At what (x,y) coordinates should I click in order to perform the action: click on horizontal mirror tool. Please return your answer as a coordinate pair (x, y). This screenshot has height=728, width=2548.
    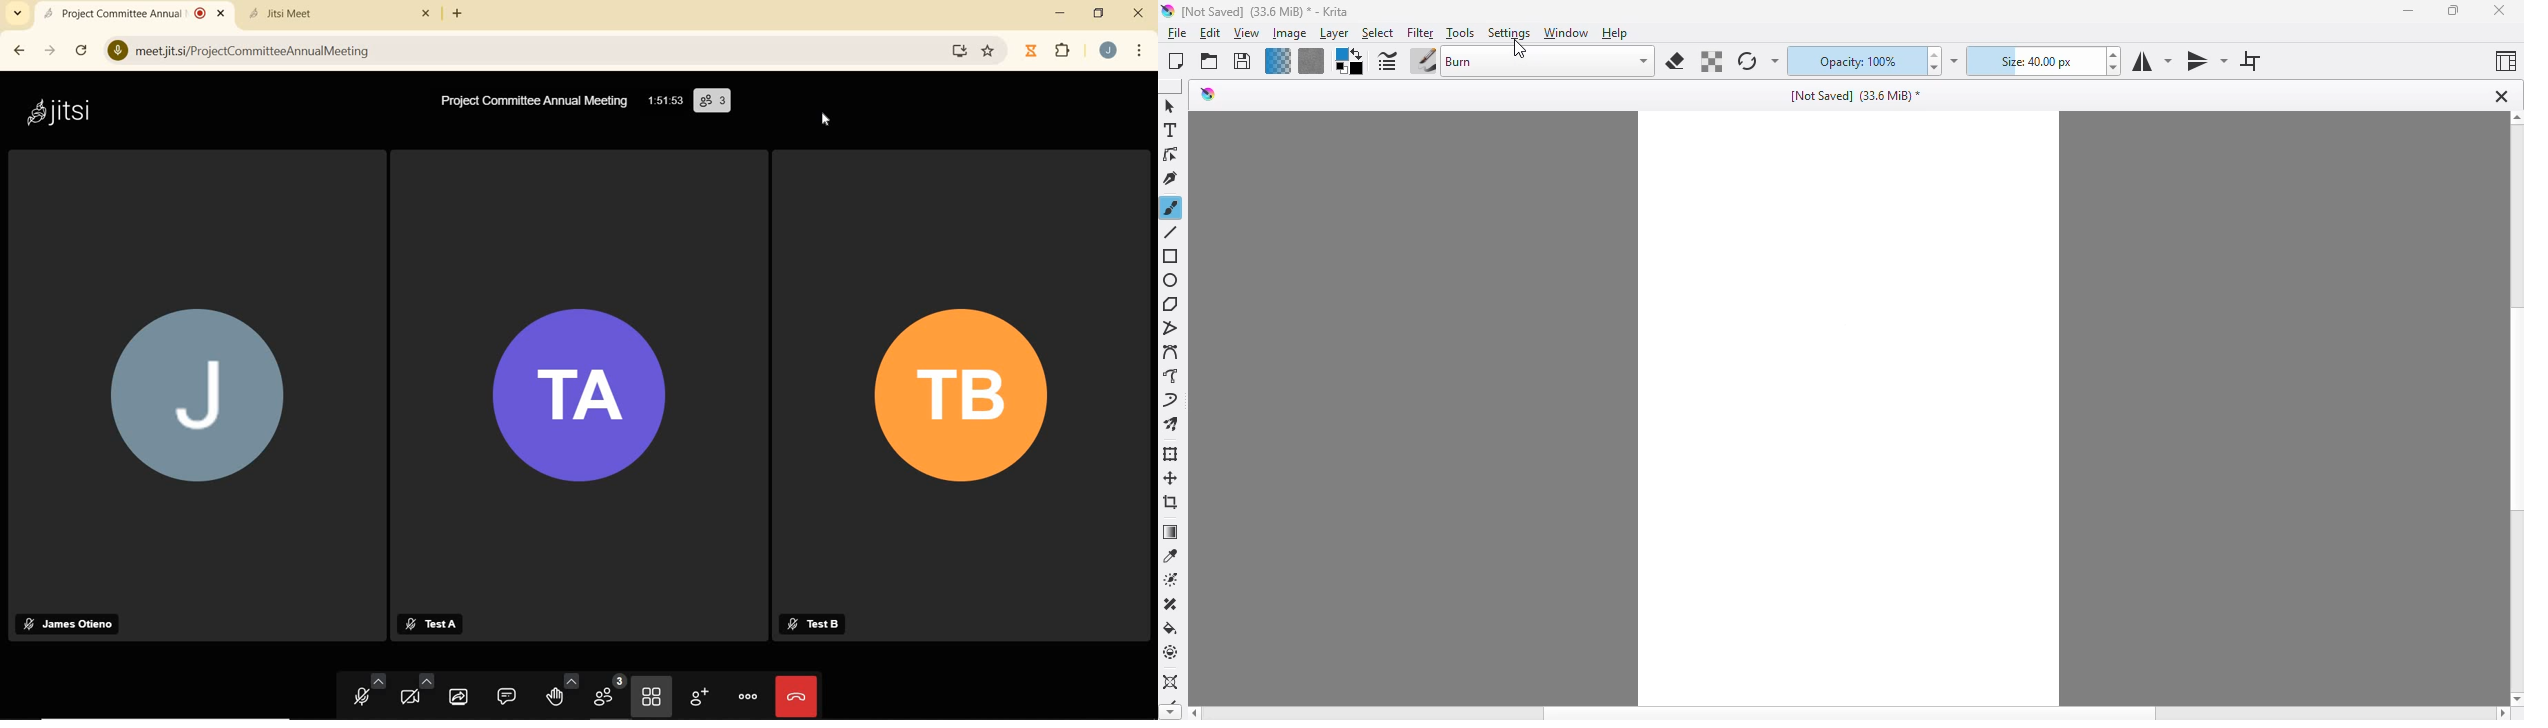
    Looking at the image, I should click on (2150, 61).